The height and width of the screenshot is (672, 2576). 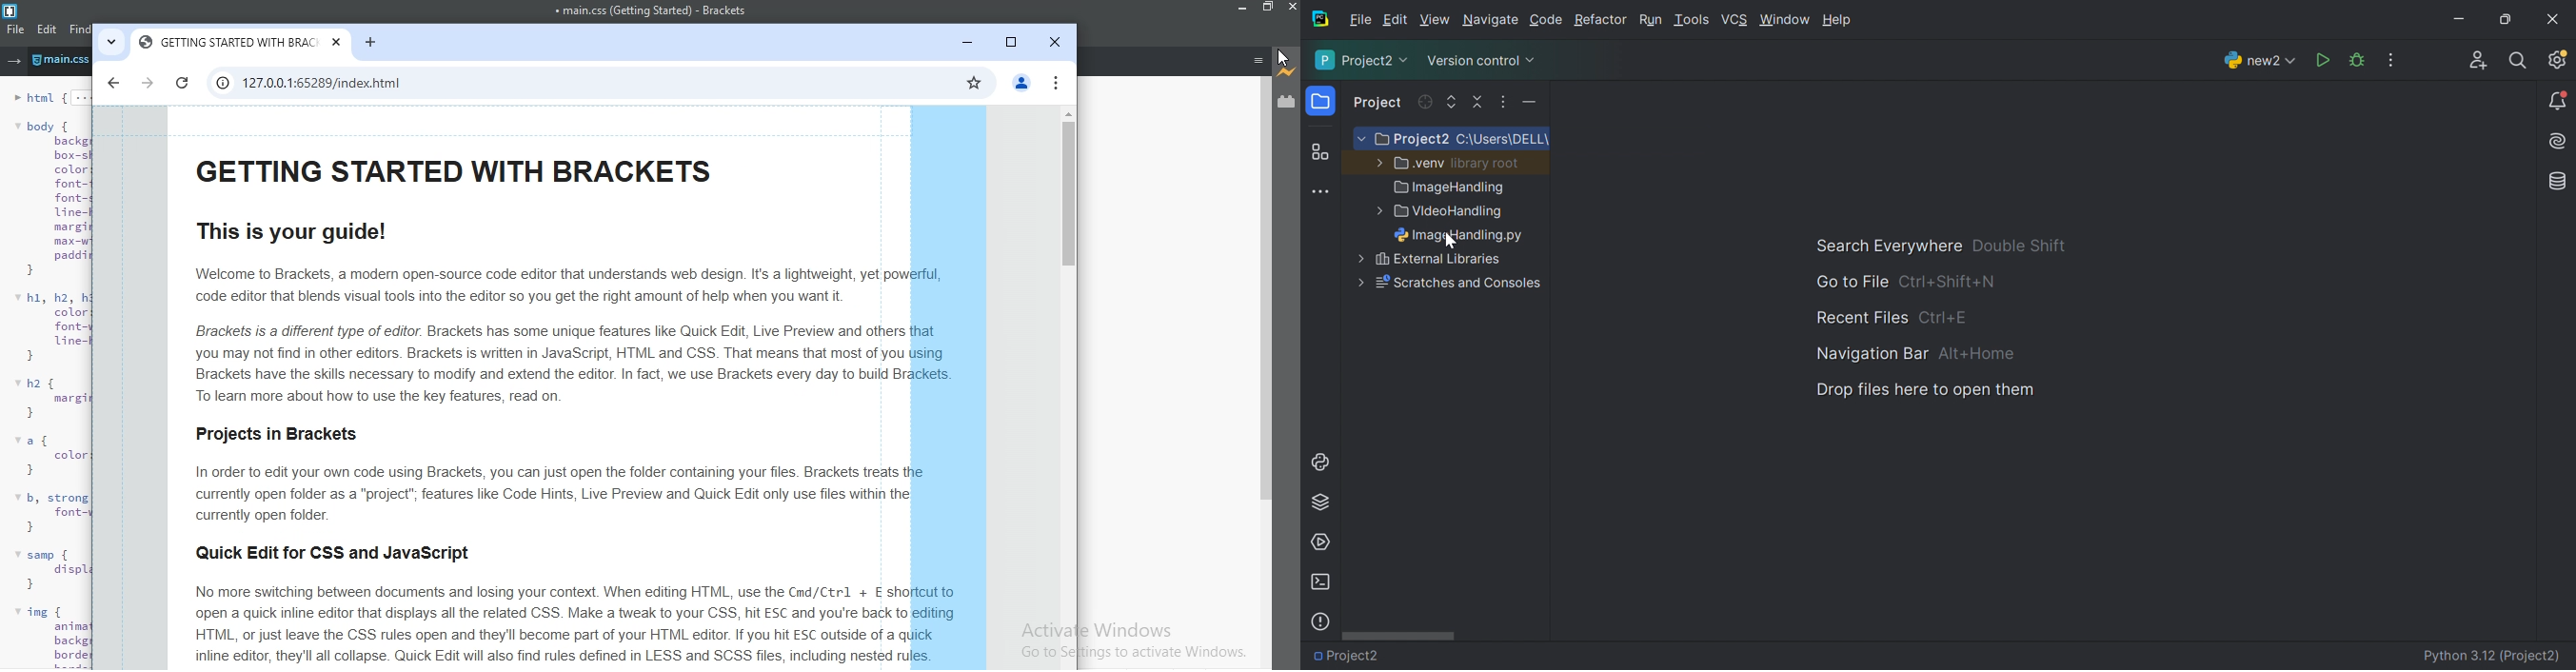 What do you see at coordinates (1320, 153) in the screenshot?
I see `Structure` at bounding box center [1320, 153].